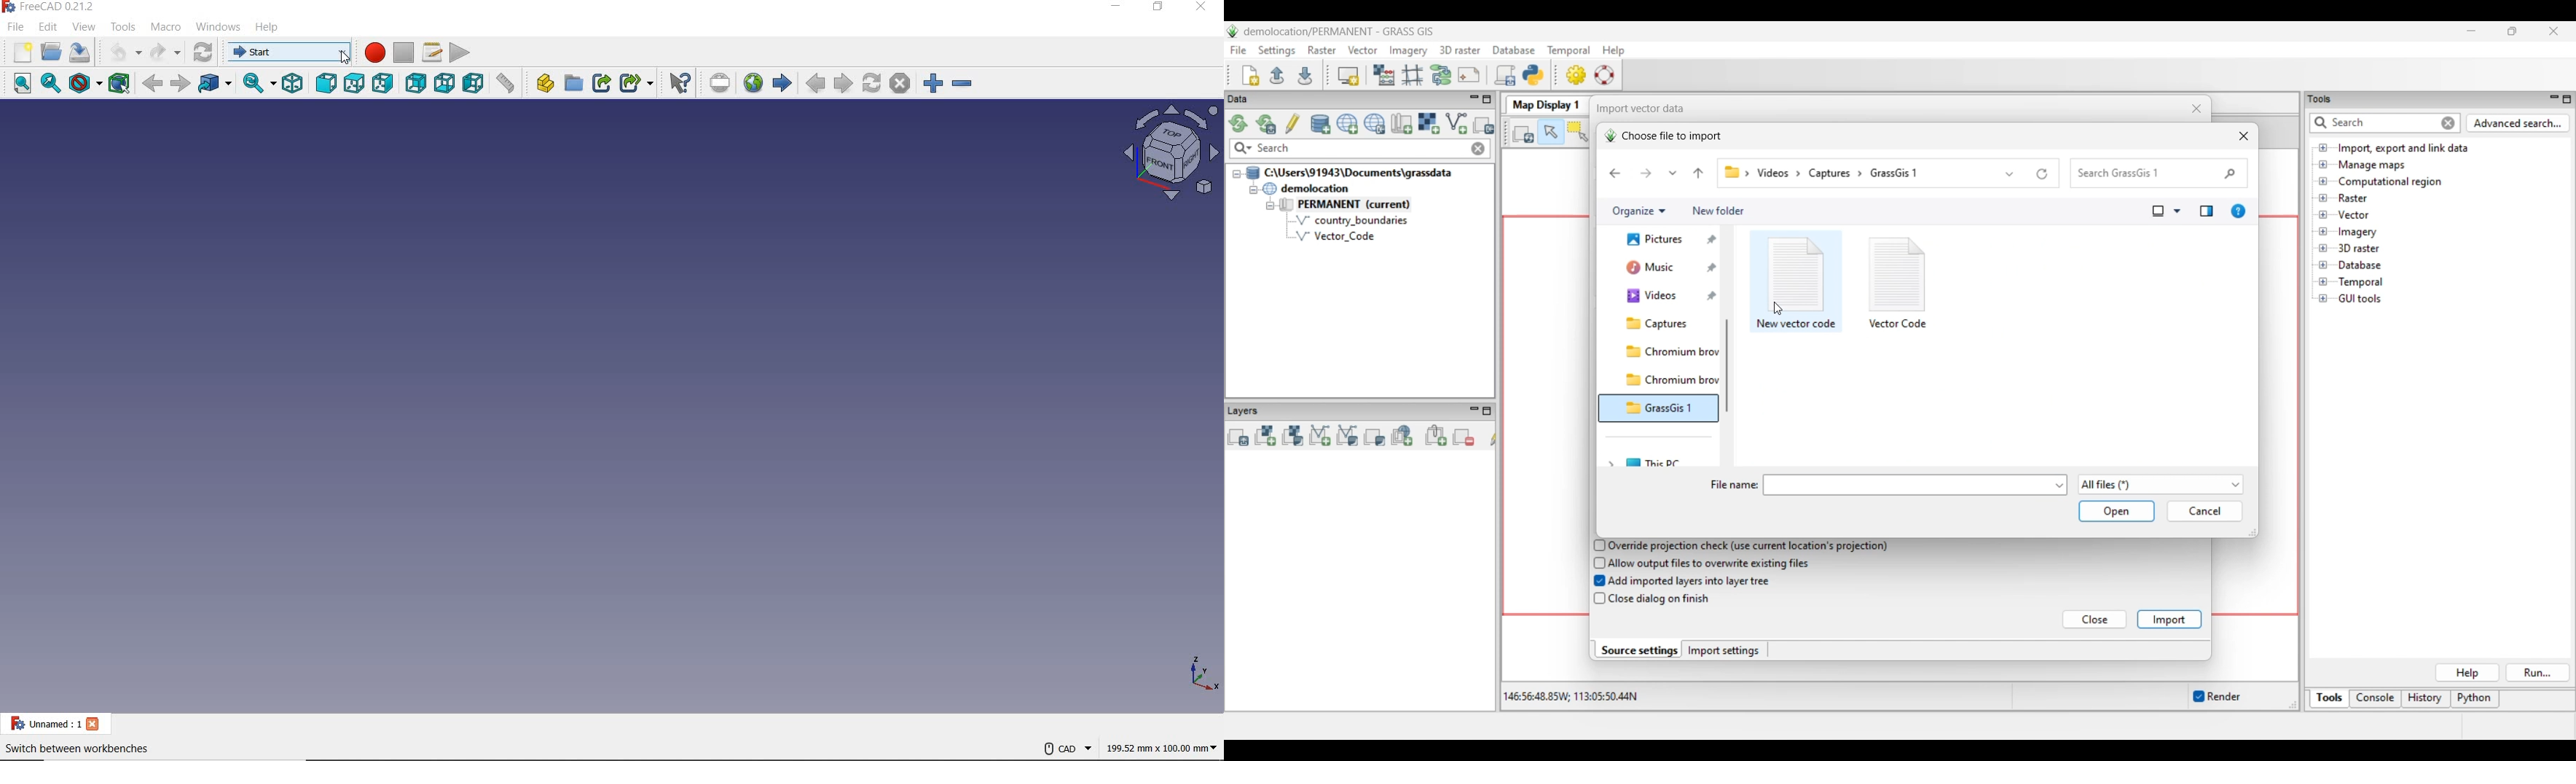 Image resolution: width=2576 pixels, height=784 pixels. What do you see at coordinates (324, 84) in the screenshot?
I see `FRONT` at bounding box center [324, 84].